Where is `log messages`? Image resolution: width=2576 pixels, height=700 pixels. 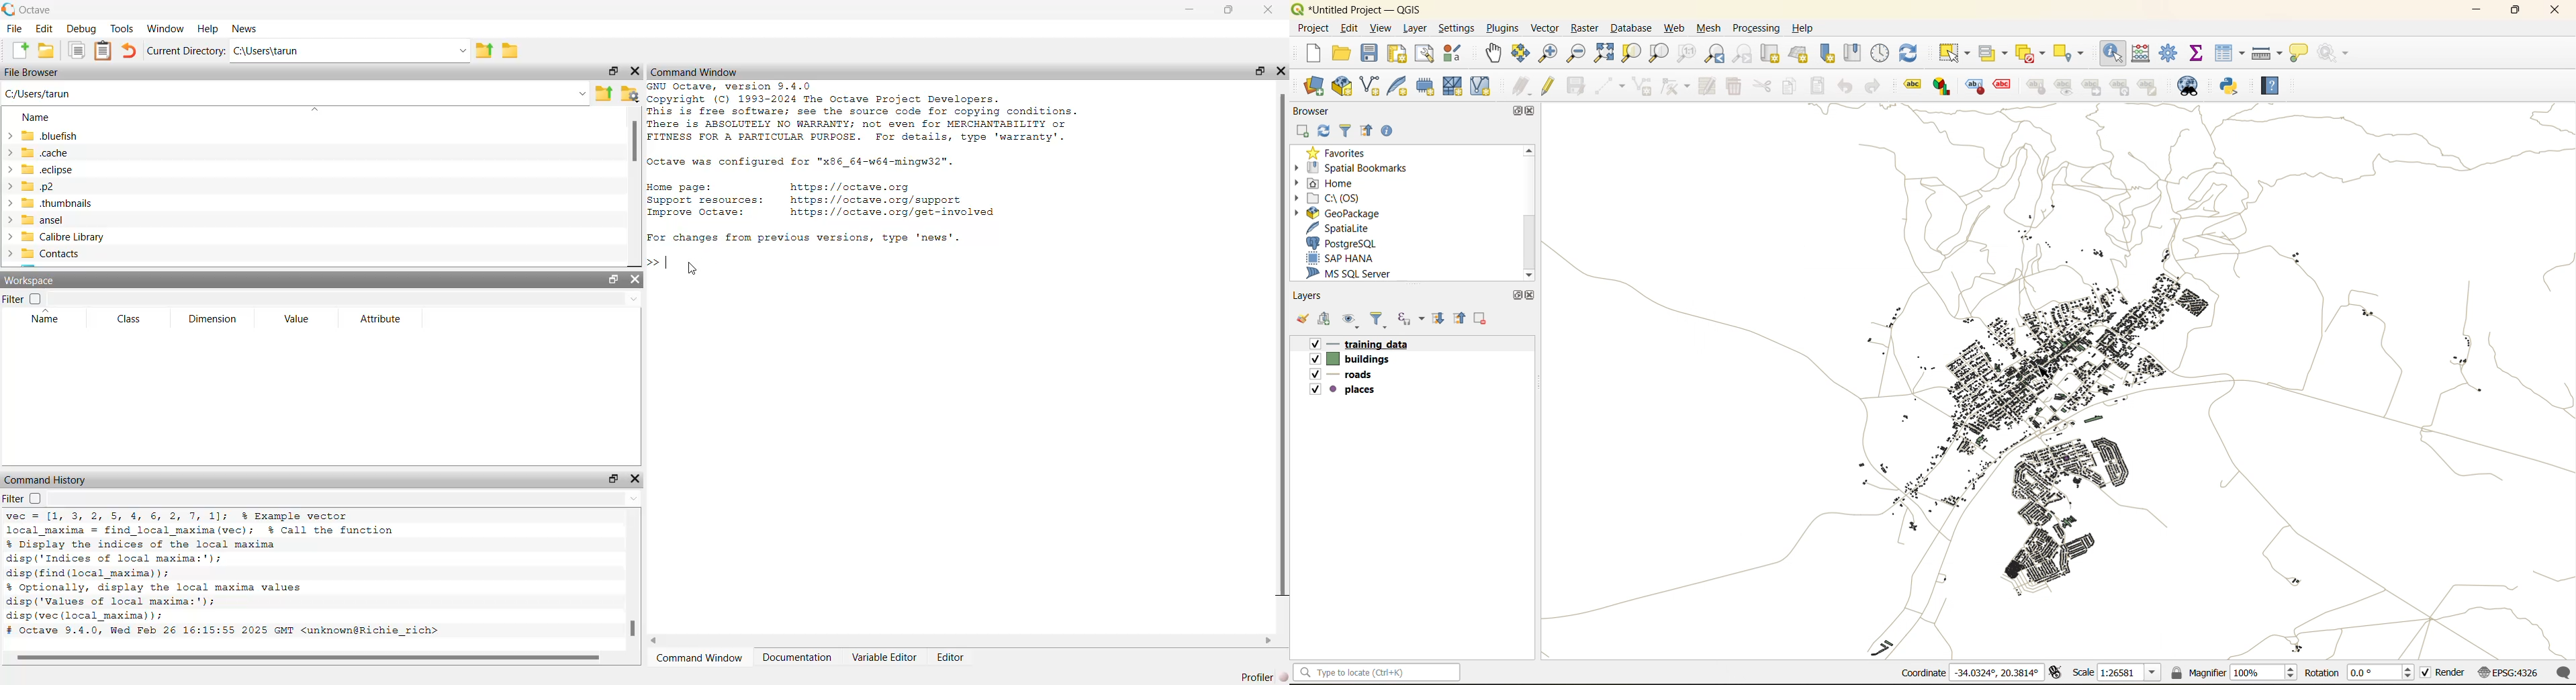
log messages is located at coordinates (2565, 672).